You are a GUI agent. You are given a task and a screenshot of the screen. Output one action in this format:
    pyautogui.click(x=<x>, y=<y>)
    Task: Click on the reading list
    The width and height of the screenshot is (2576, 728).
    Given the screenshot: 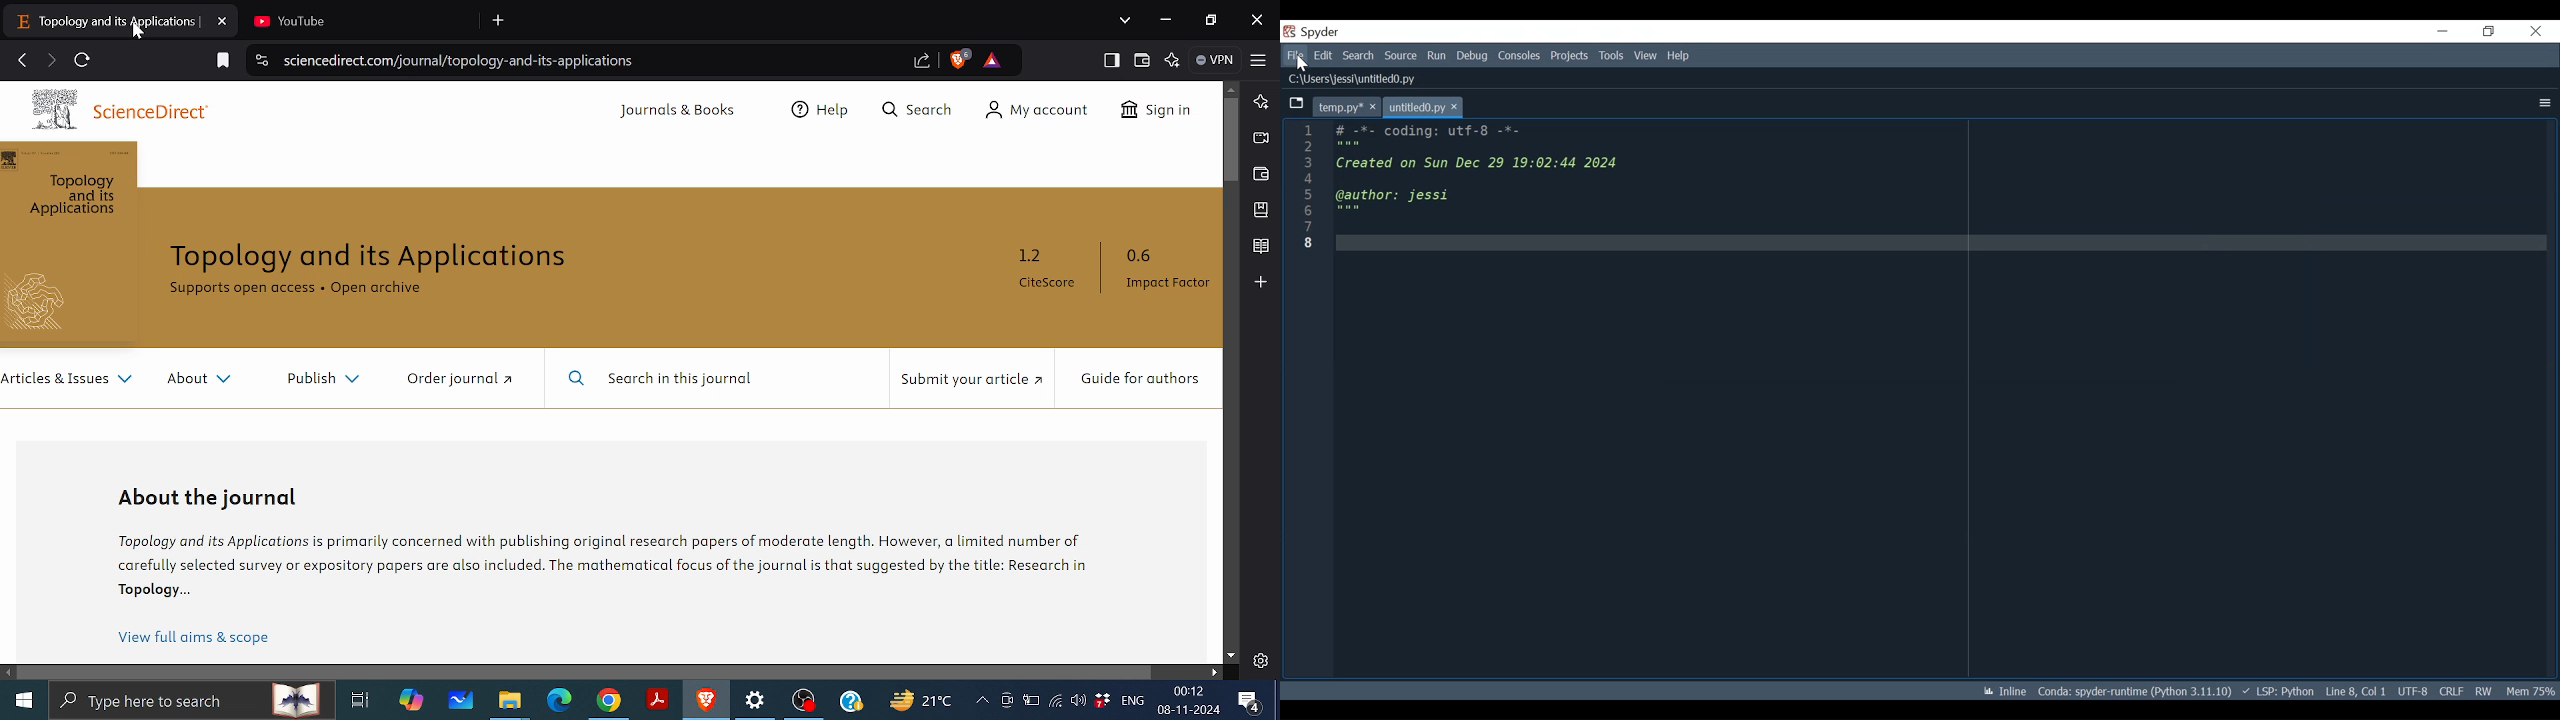 What is the action you would take?
    pyautogui.click(x=1261, y=247)
    